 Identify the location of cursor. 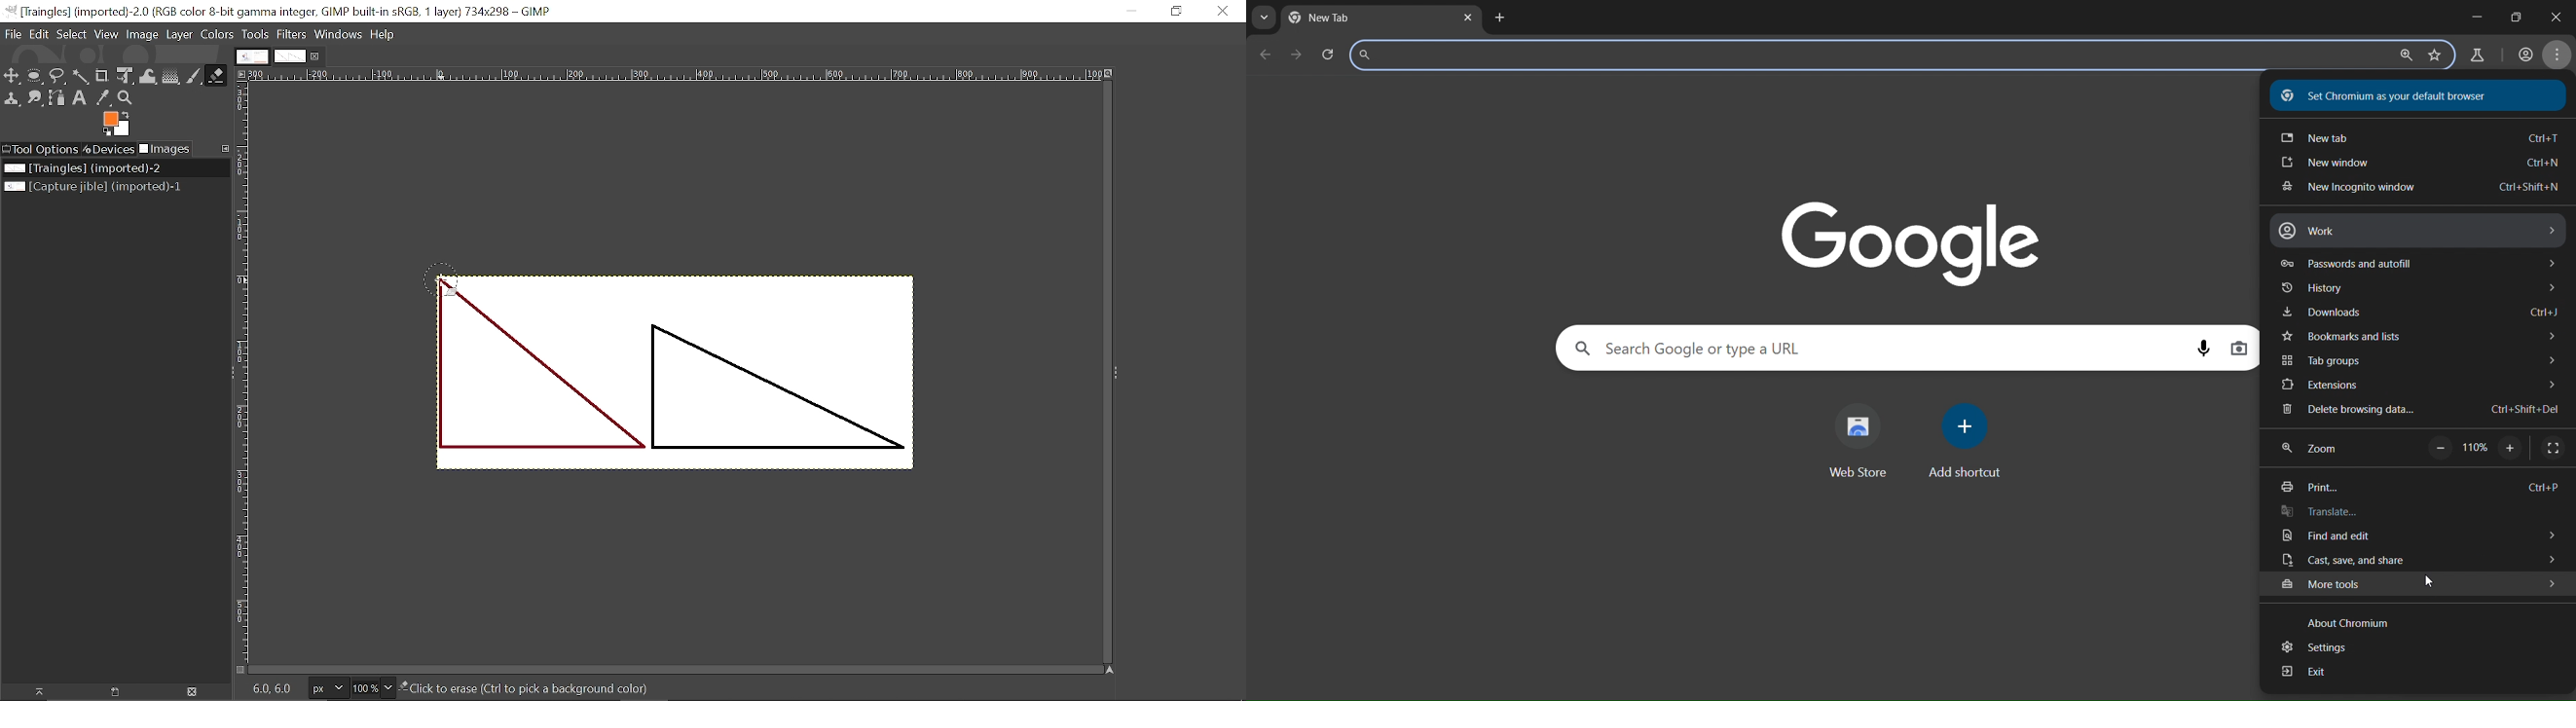
(2431, 583).